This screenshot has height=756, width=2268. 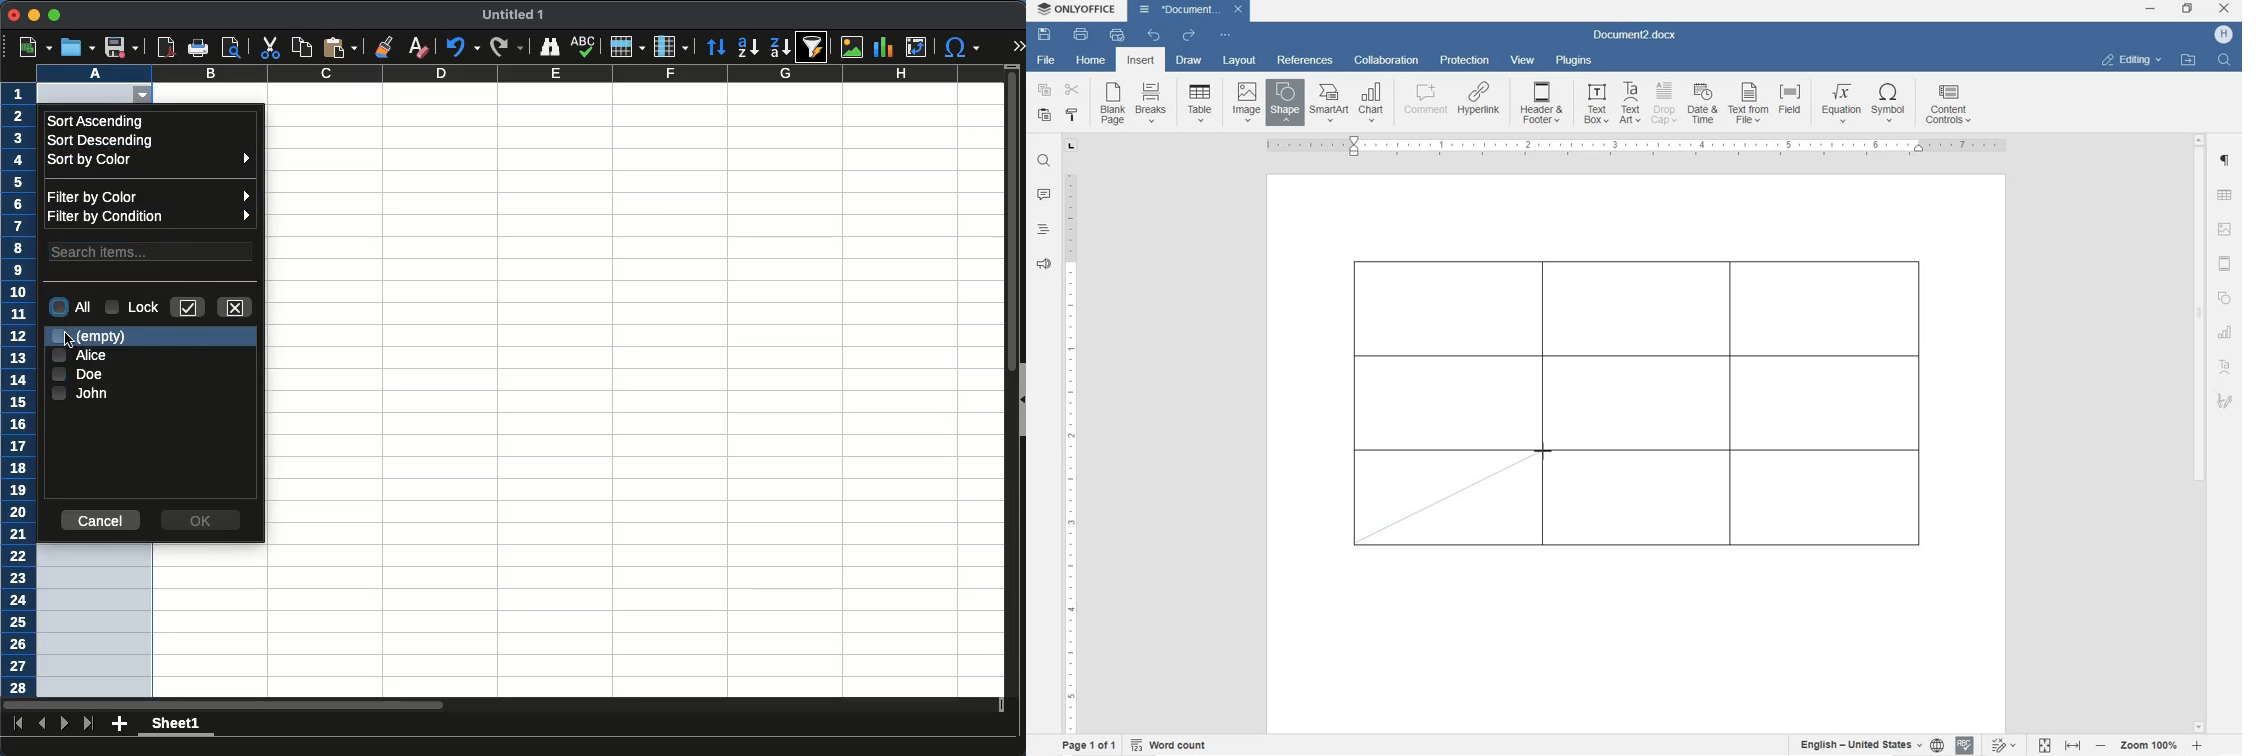 What do you see at coordinates (1072, 115) in the screenshot?
I see `copy style` at bounding box center [1072, 115].